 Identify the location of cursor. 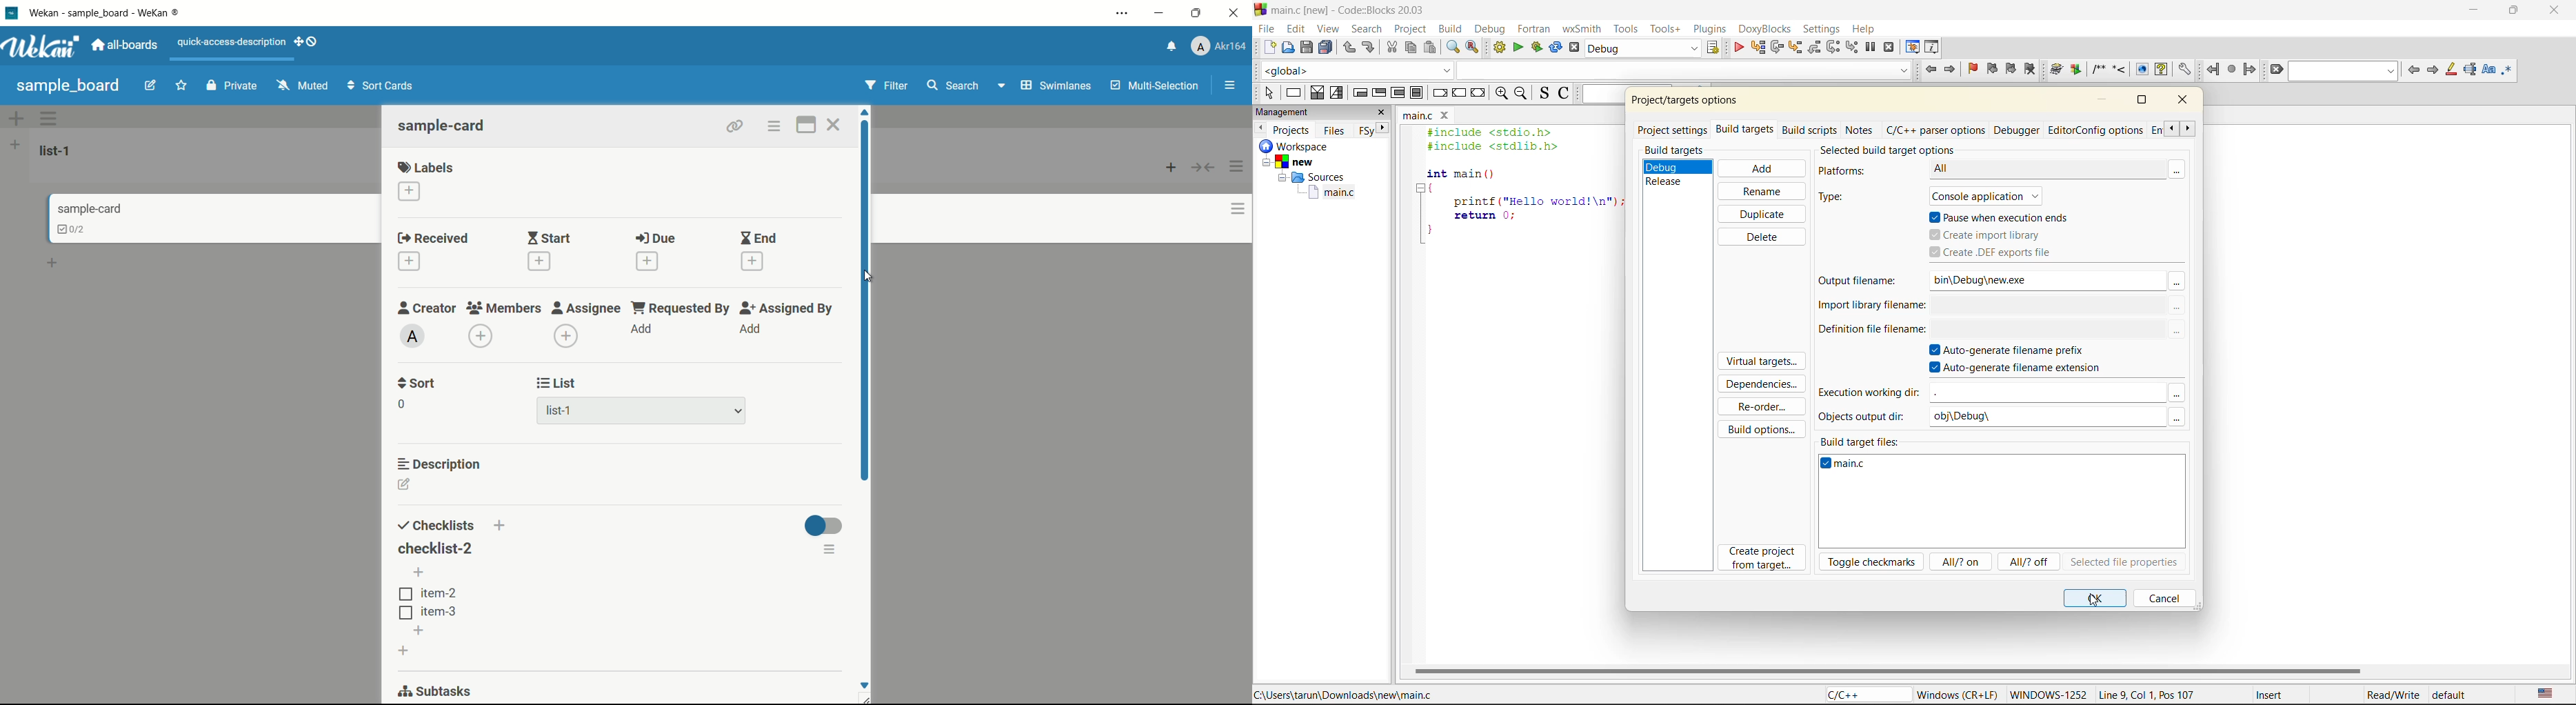
(868, 275).